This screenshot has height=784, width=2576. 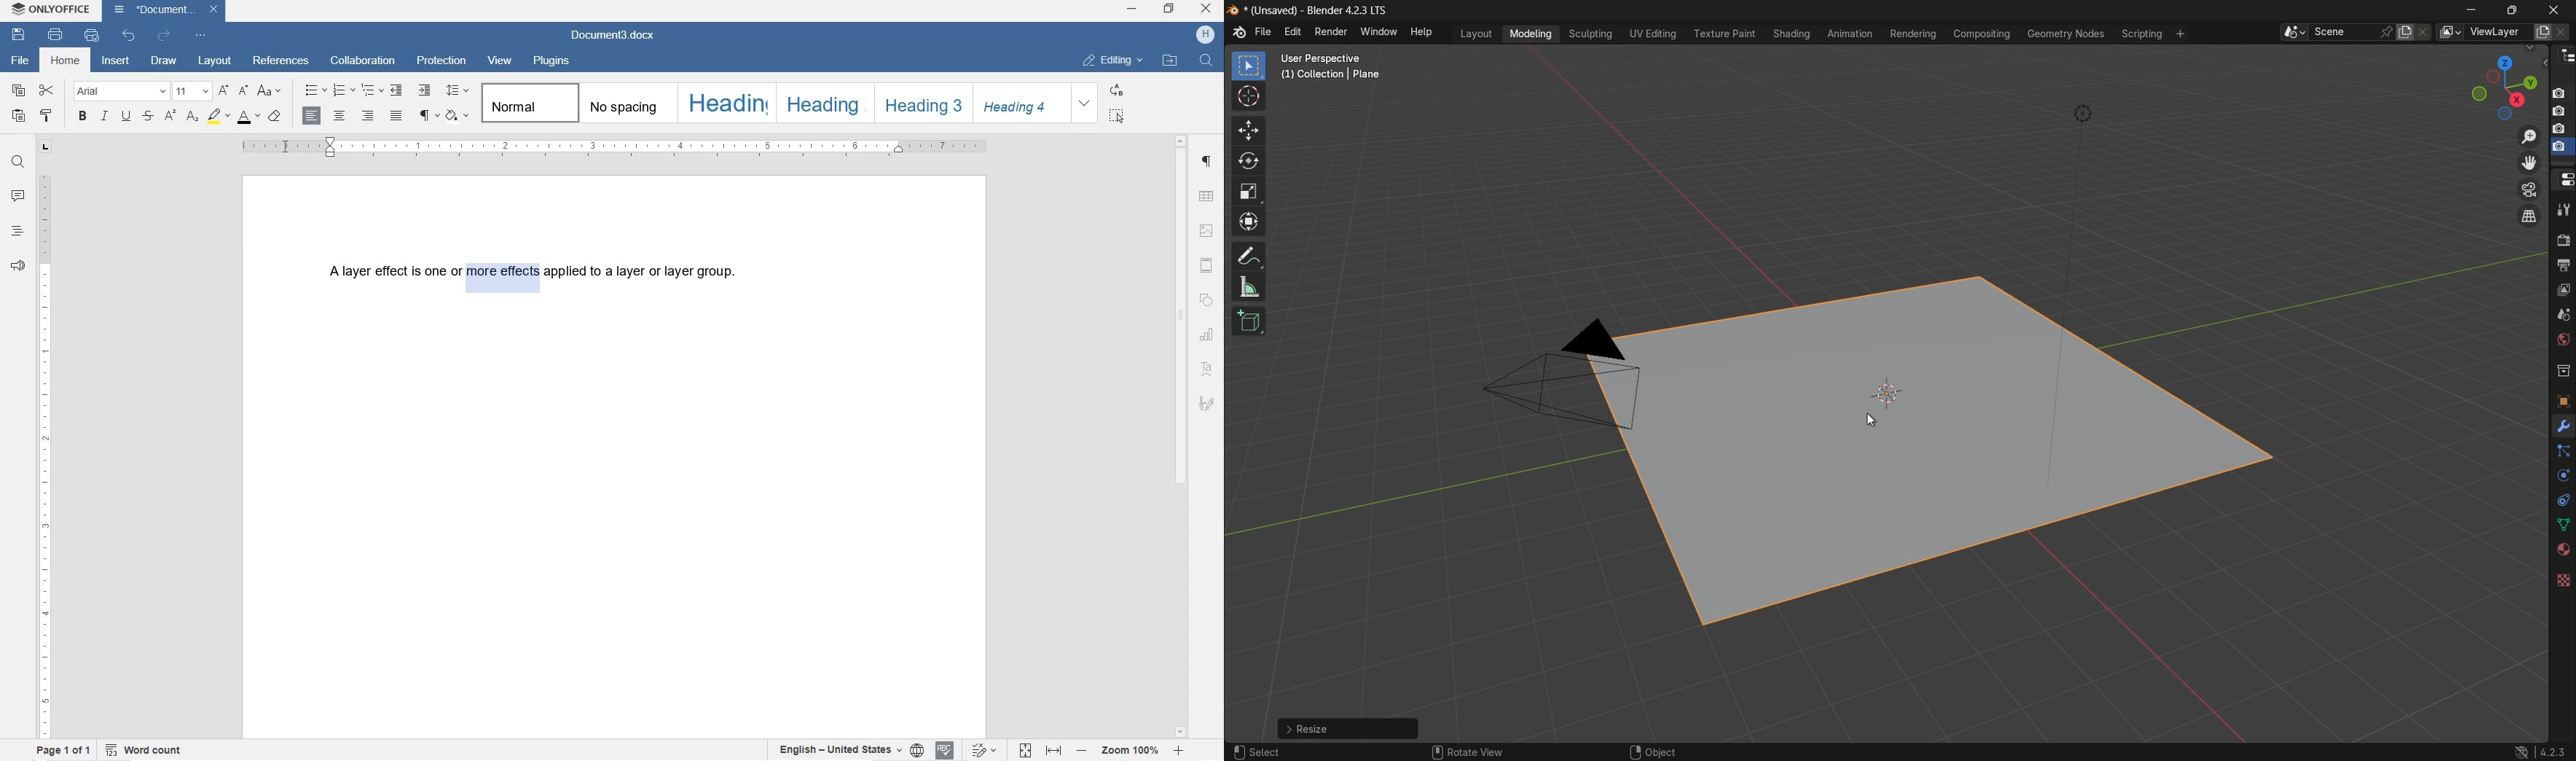 I want to click on HEADINGS, so click(x=17, y=233).